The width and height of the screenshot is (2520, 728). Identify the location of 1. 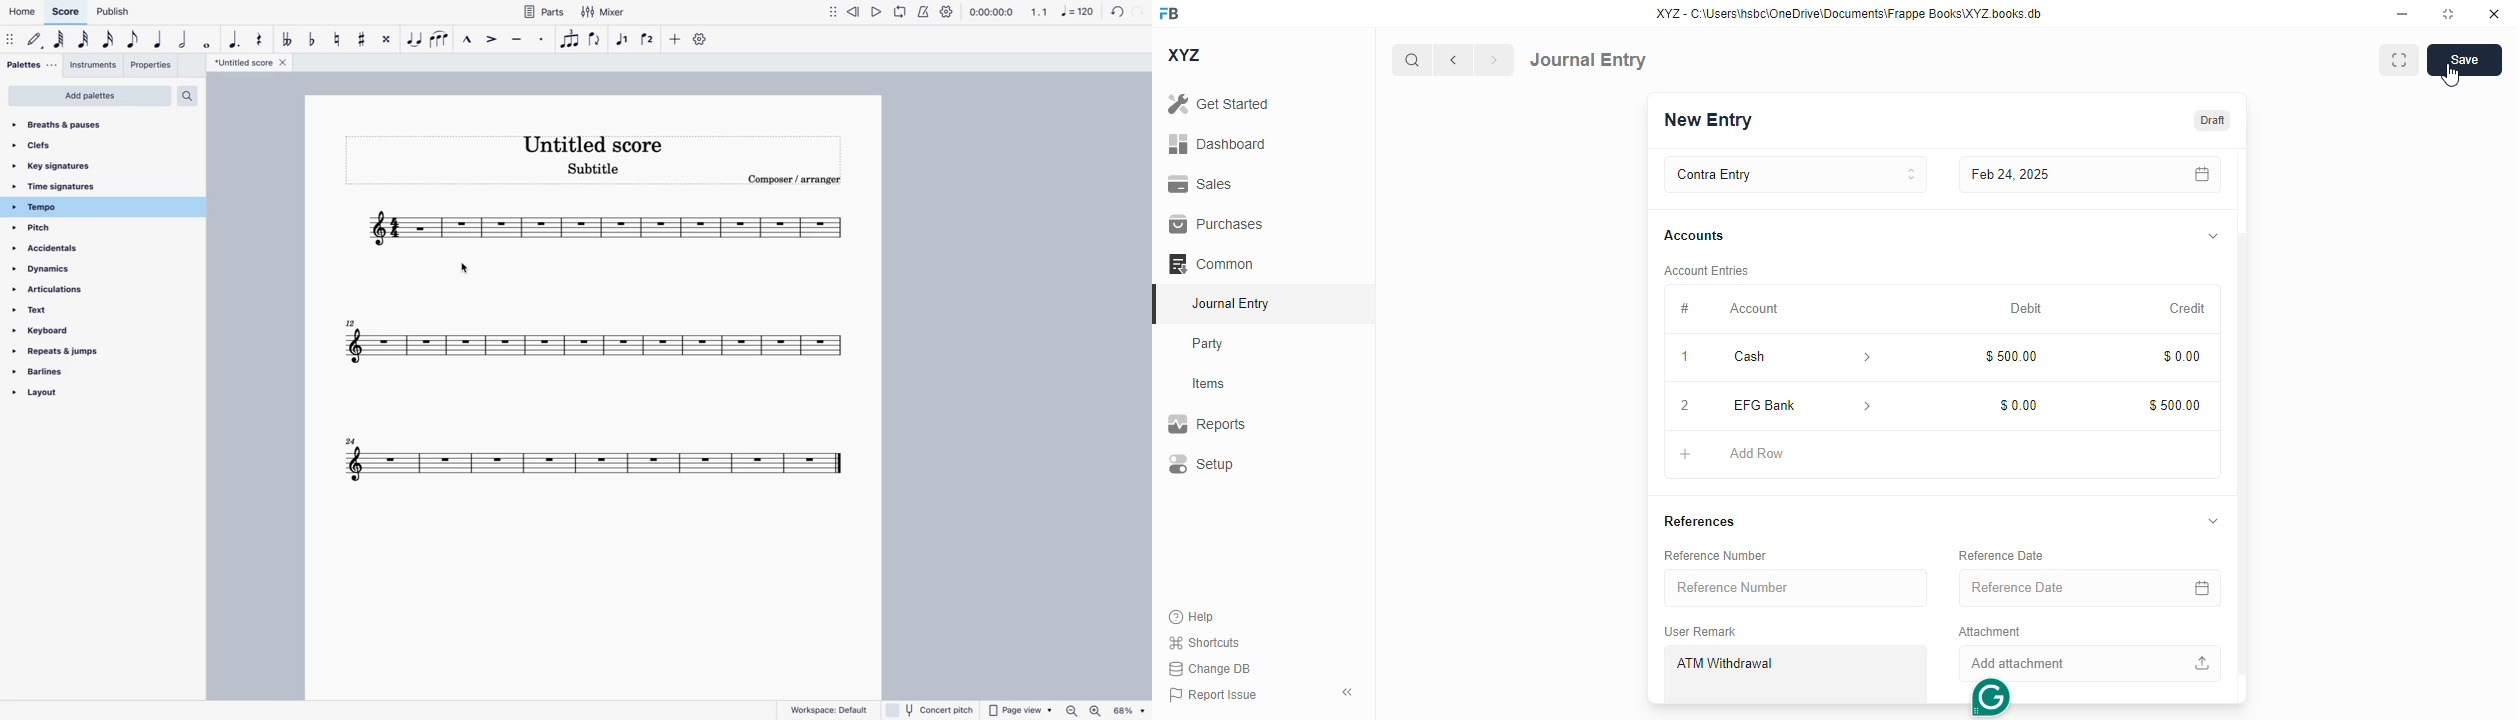
(1684, 356).